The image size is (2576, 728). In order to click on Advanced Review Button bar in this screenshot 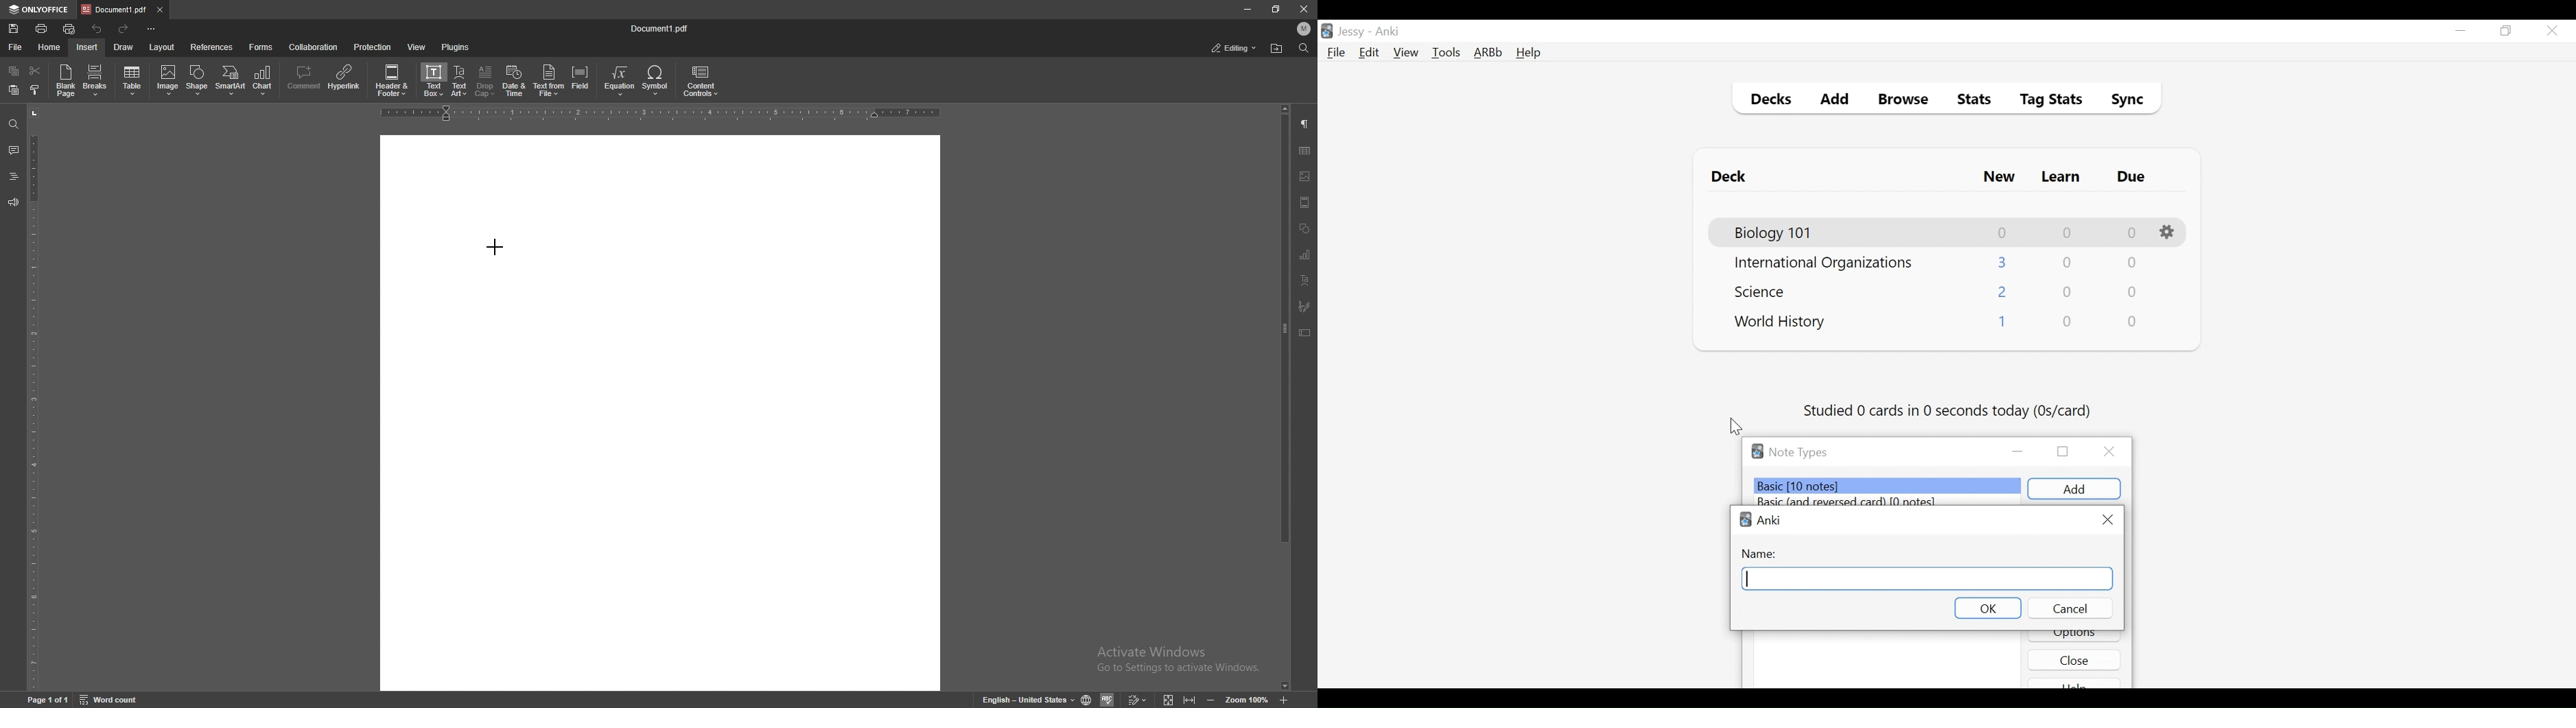, I will do `click(1489, 52)`.